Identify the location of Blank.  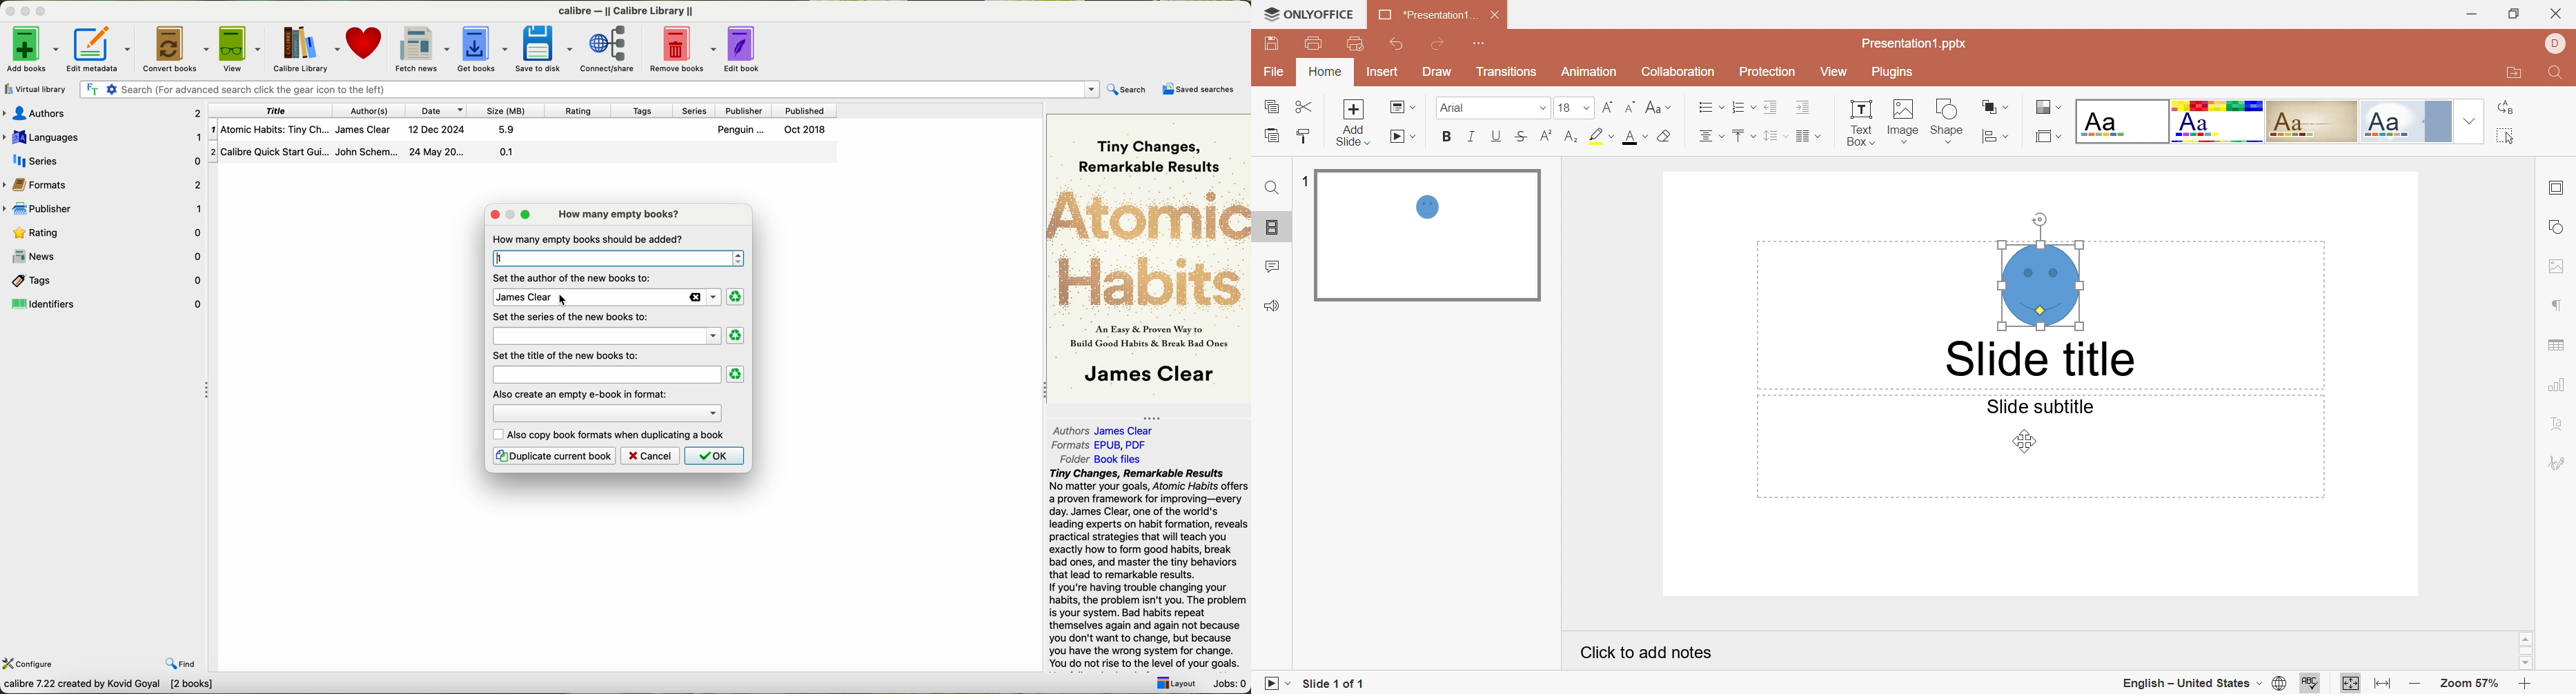
(2122, 121).